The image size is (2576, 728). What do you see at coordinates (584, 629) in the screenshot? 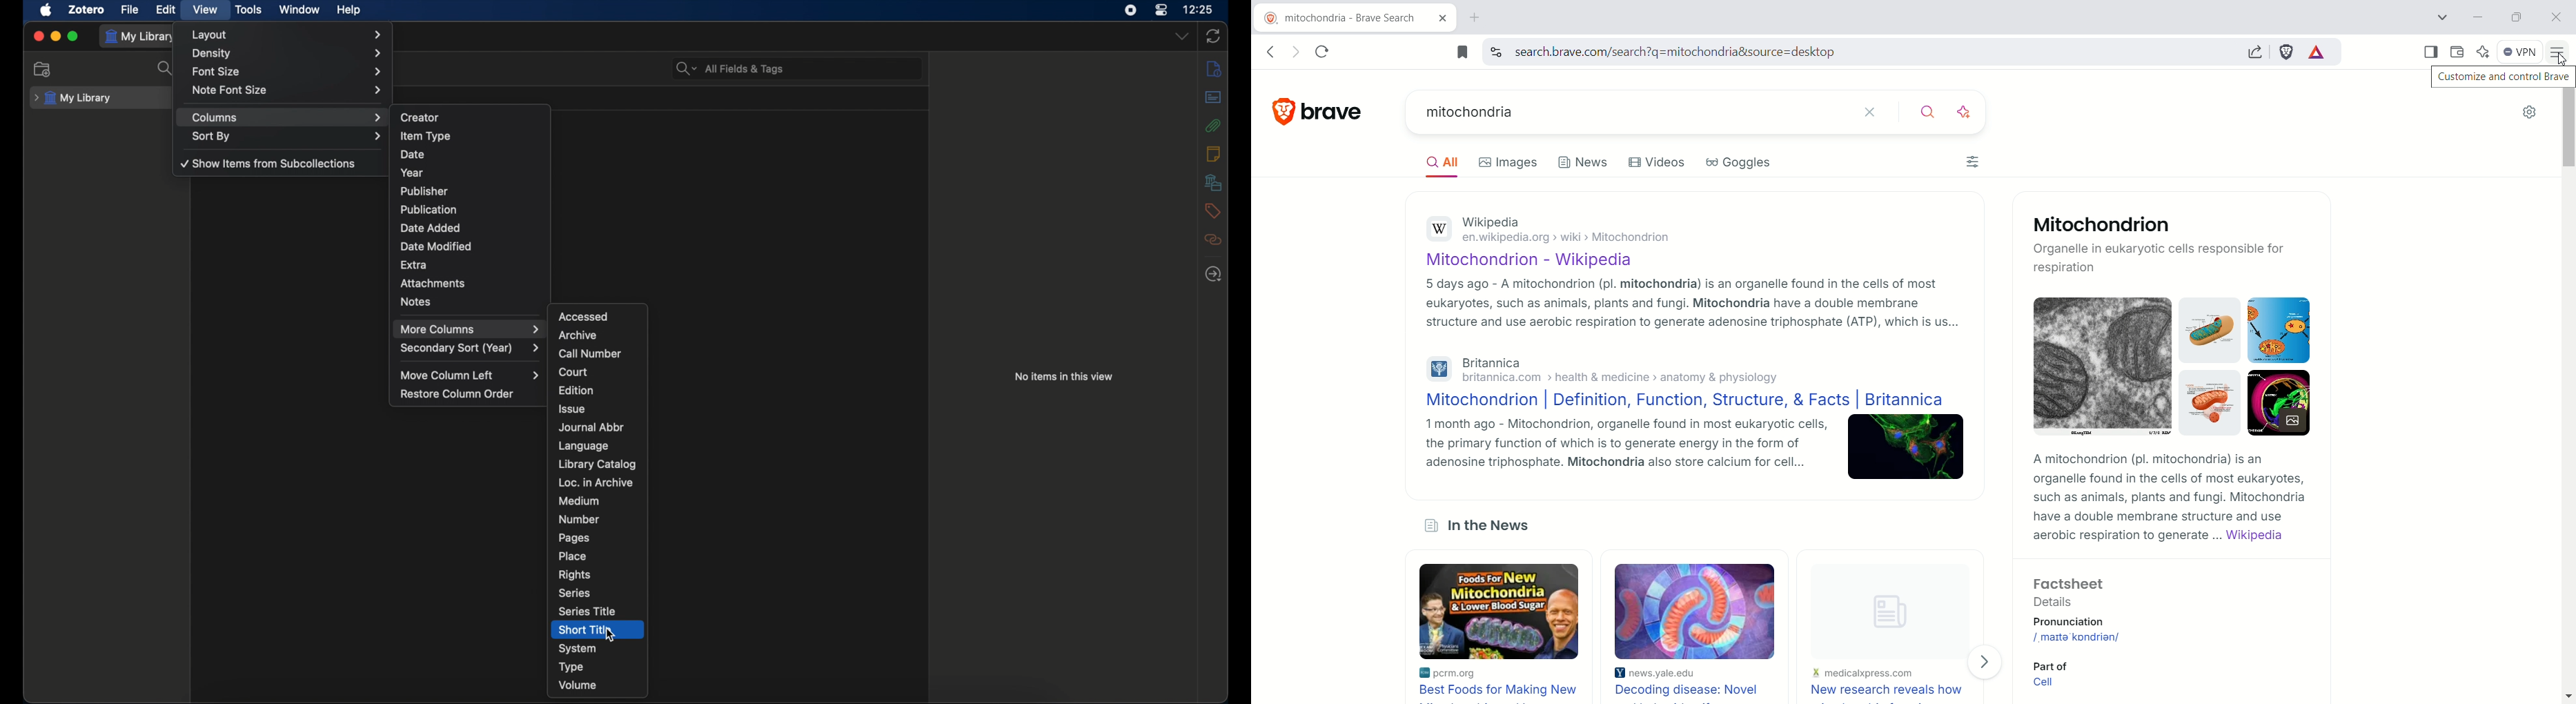
I see `short title` at bounding box center [584, 629].